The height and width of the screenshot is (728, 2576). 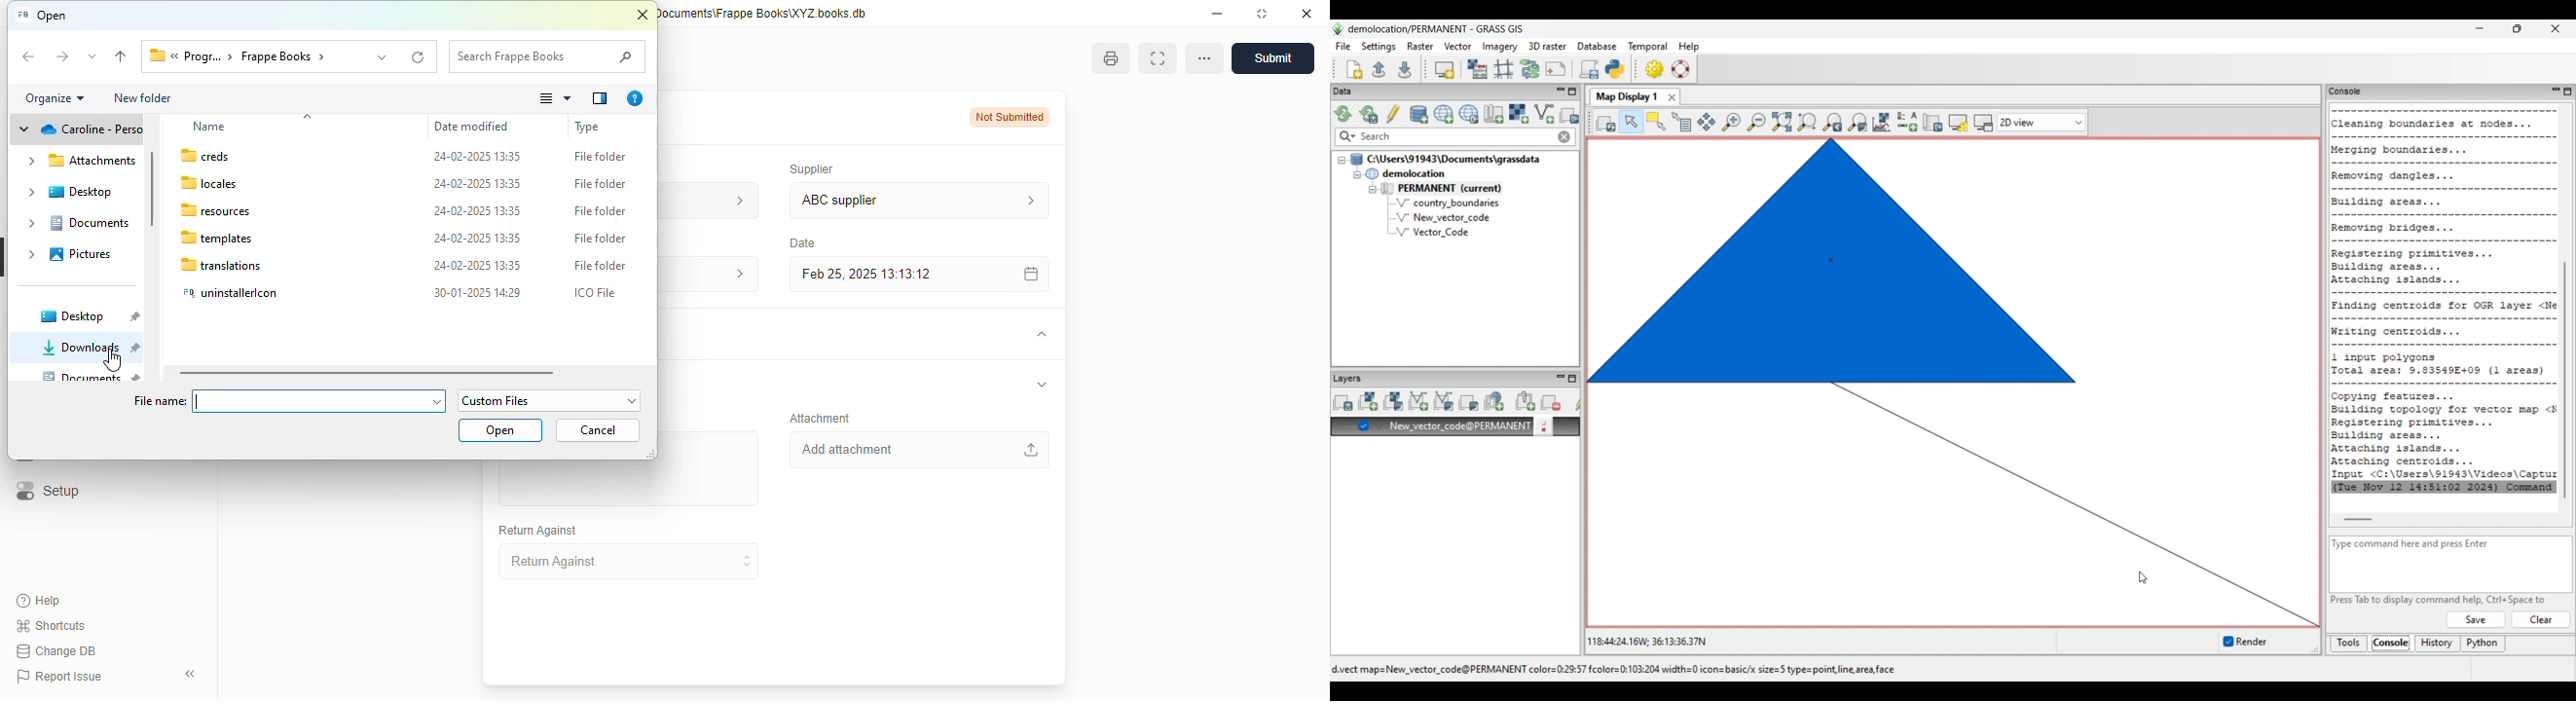 What do you see at coordinates (1157, 58) in the screenshot?
I see `toggle between form and full width` at bounding box center [1157, 58].